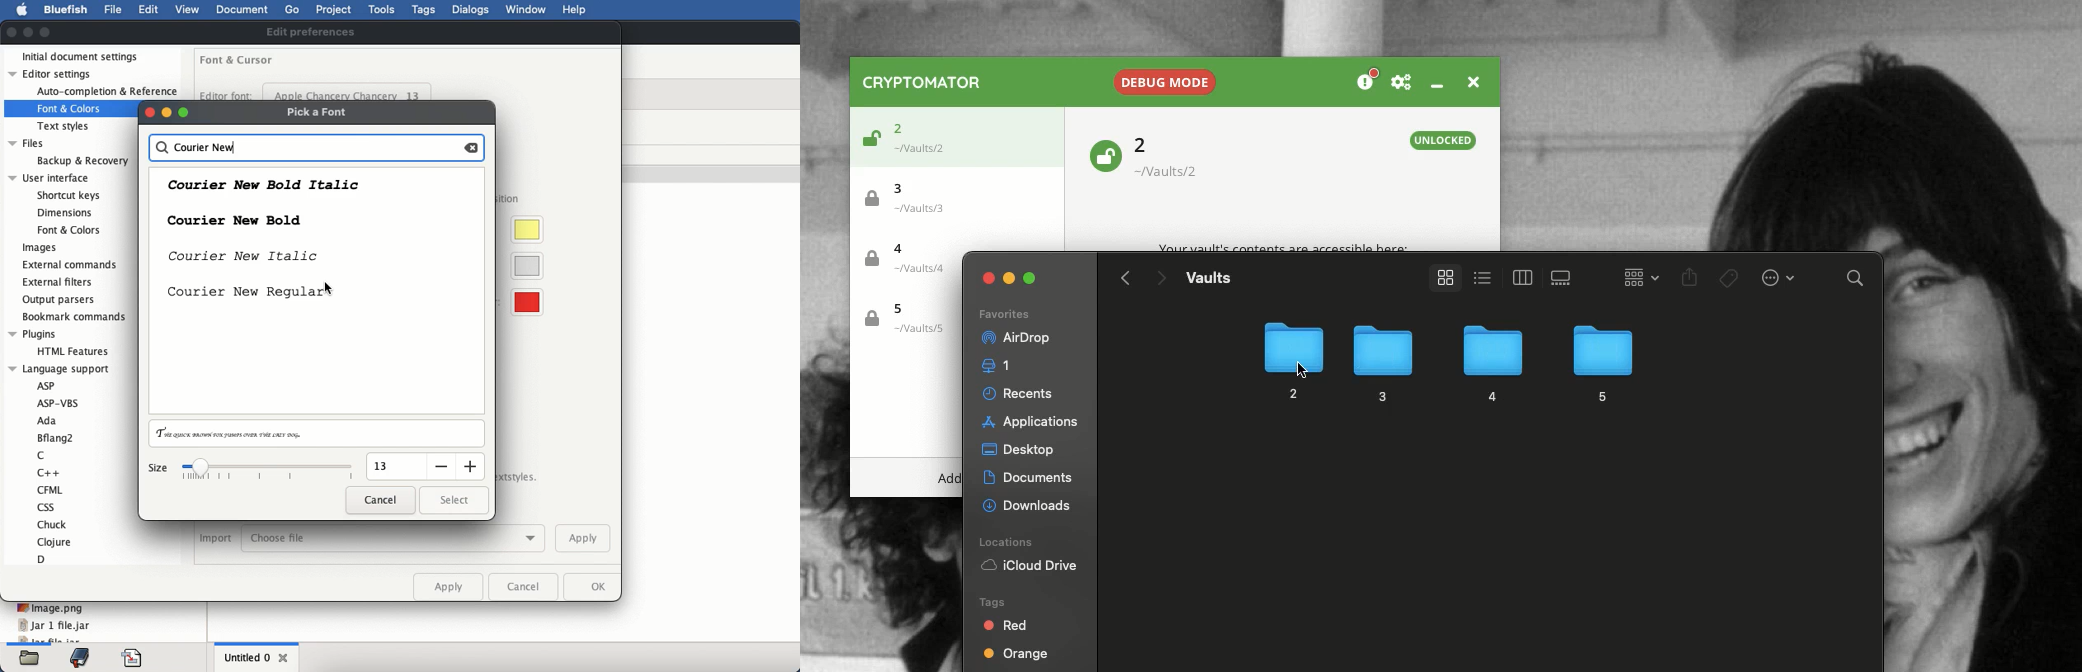 Image resolution: width=2100 pixels, height=672 pixels. I want to click on Locations, so click(1009, 542).